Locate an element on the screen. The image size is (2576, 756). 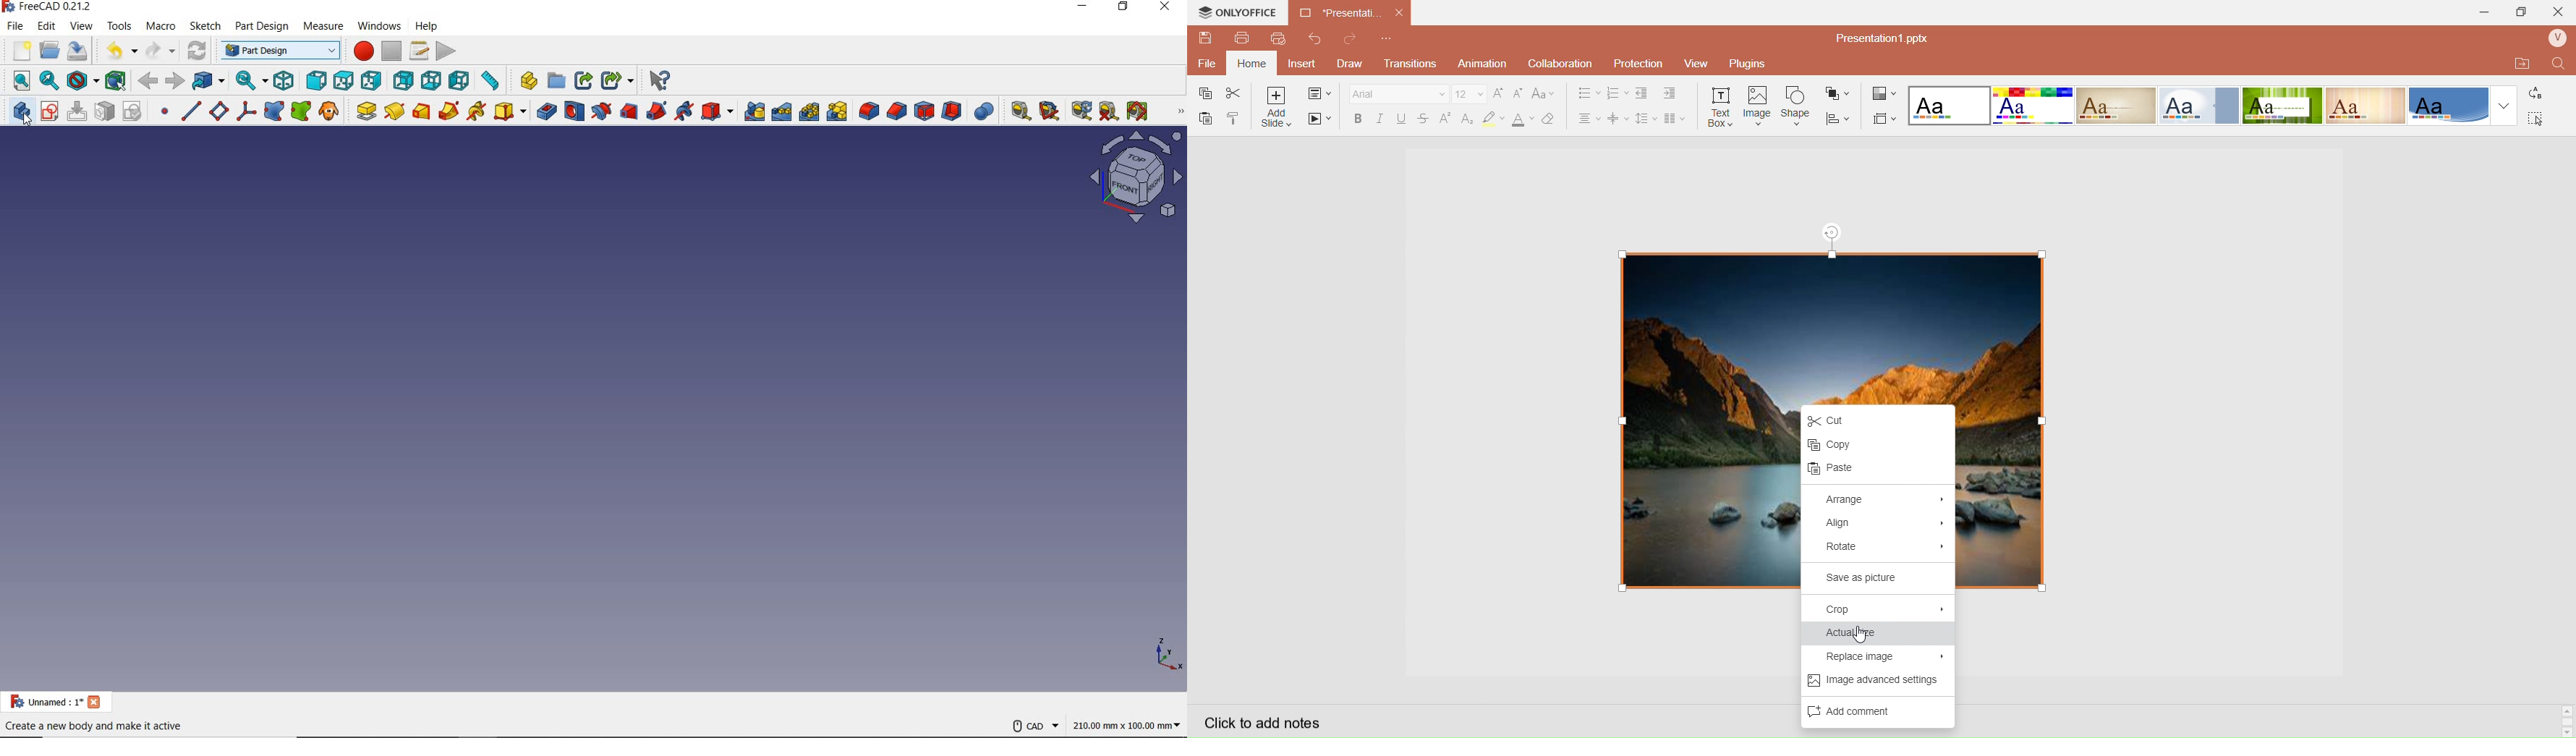
ADDITIVE PIPE is located at coordinates (450, 110).